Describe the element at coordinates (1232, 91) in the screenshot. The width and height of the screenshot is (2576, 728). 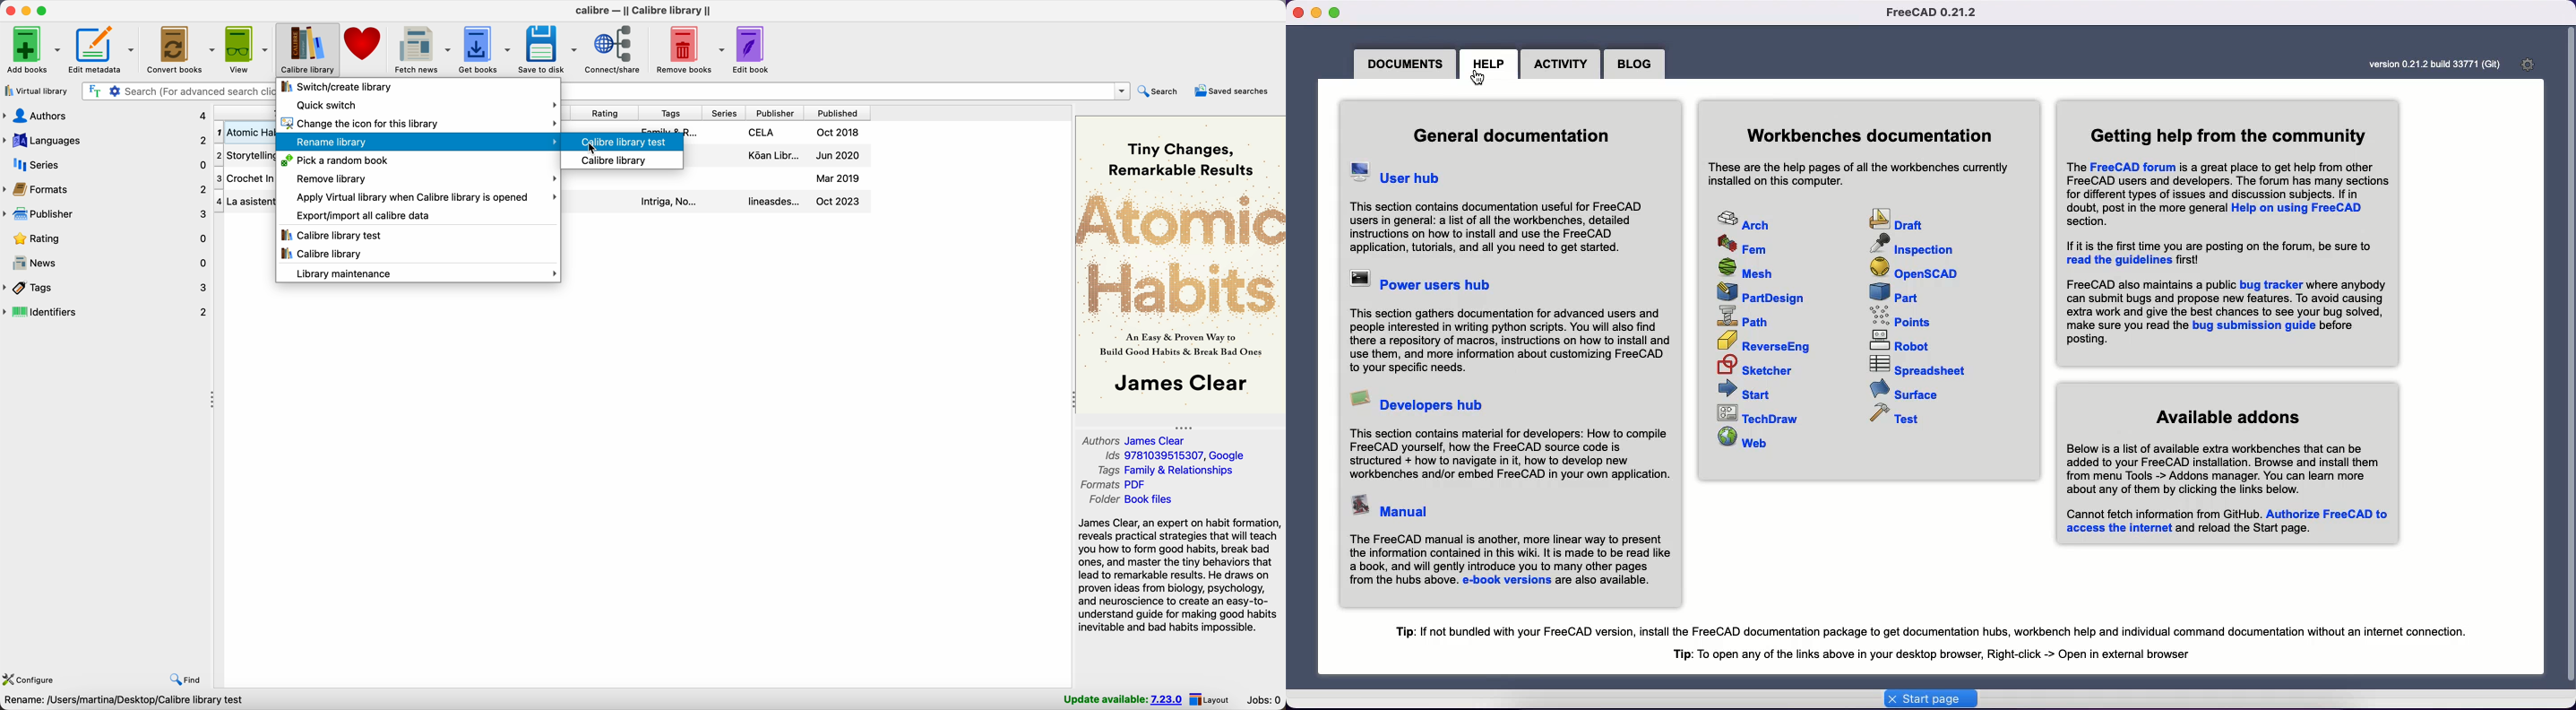
I see `saved searches` at that location.